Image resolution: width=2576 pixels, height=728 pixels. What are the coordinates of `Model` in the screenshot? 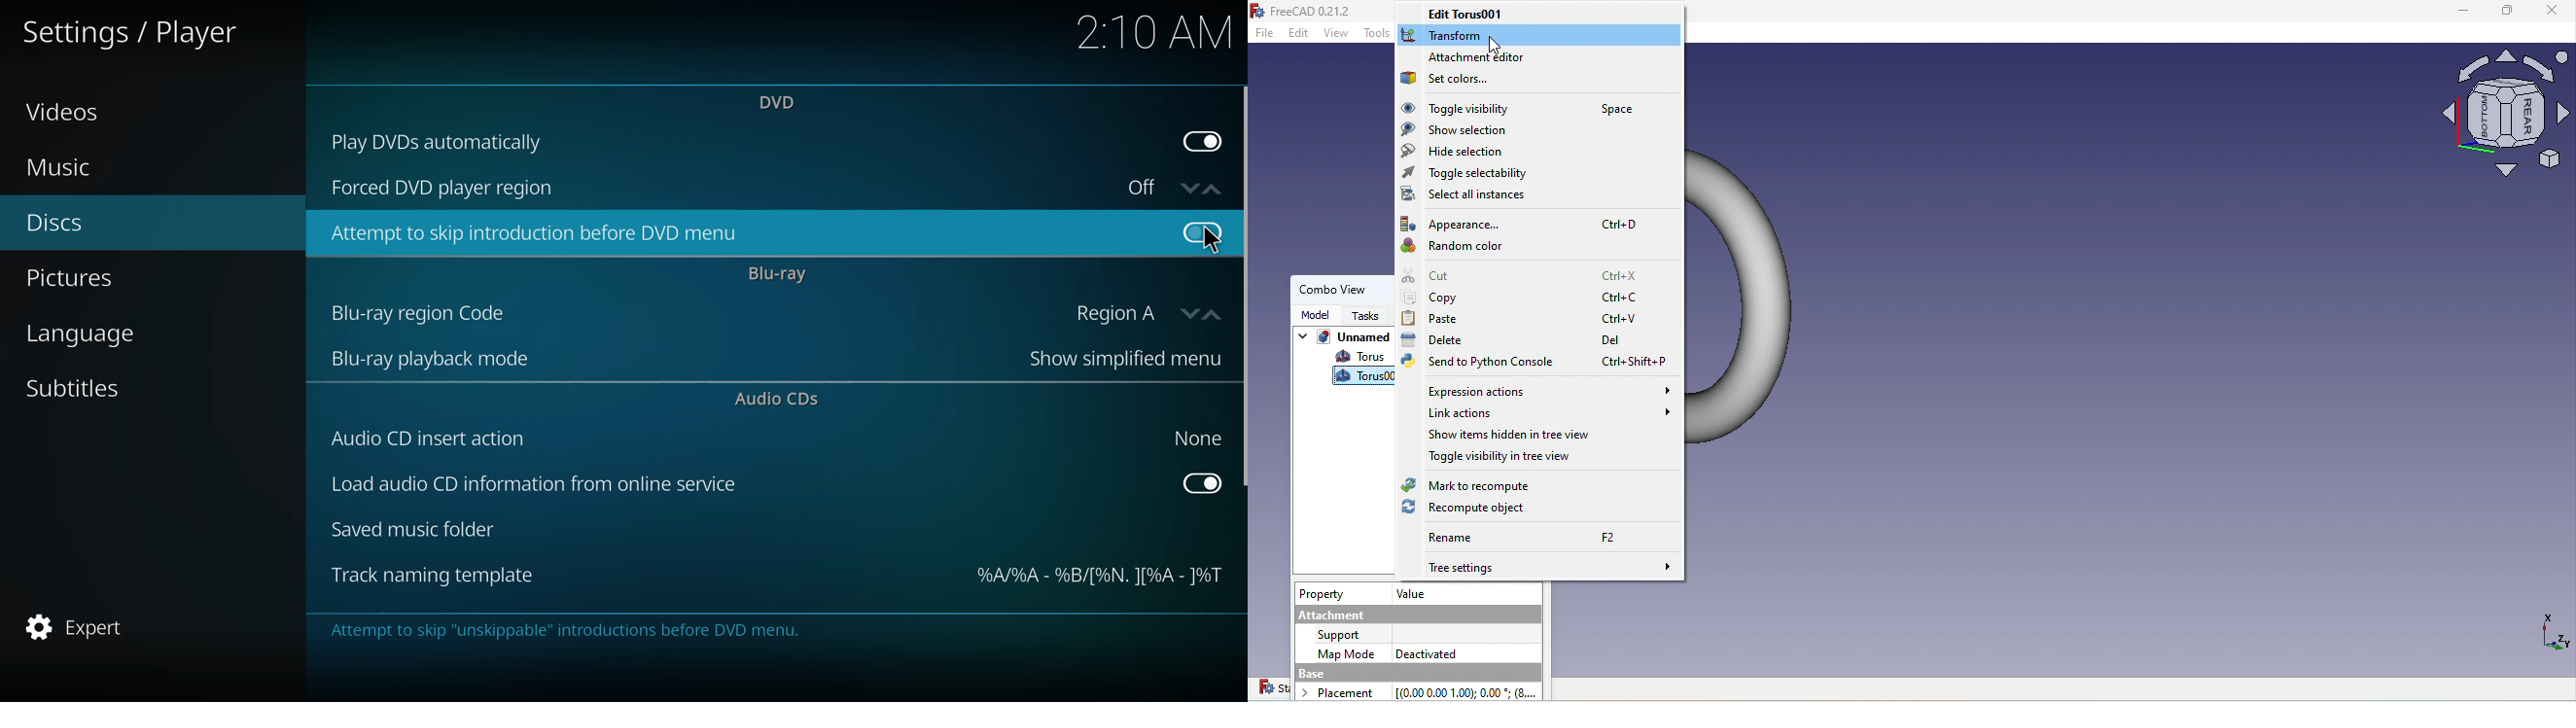 It's located at (1312, 314).